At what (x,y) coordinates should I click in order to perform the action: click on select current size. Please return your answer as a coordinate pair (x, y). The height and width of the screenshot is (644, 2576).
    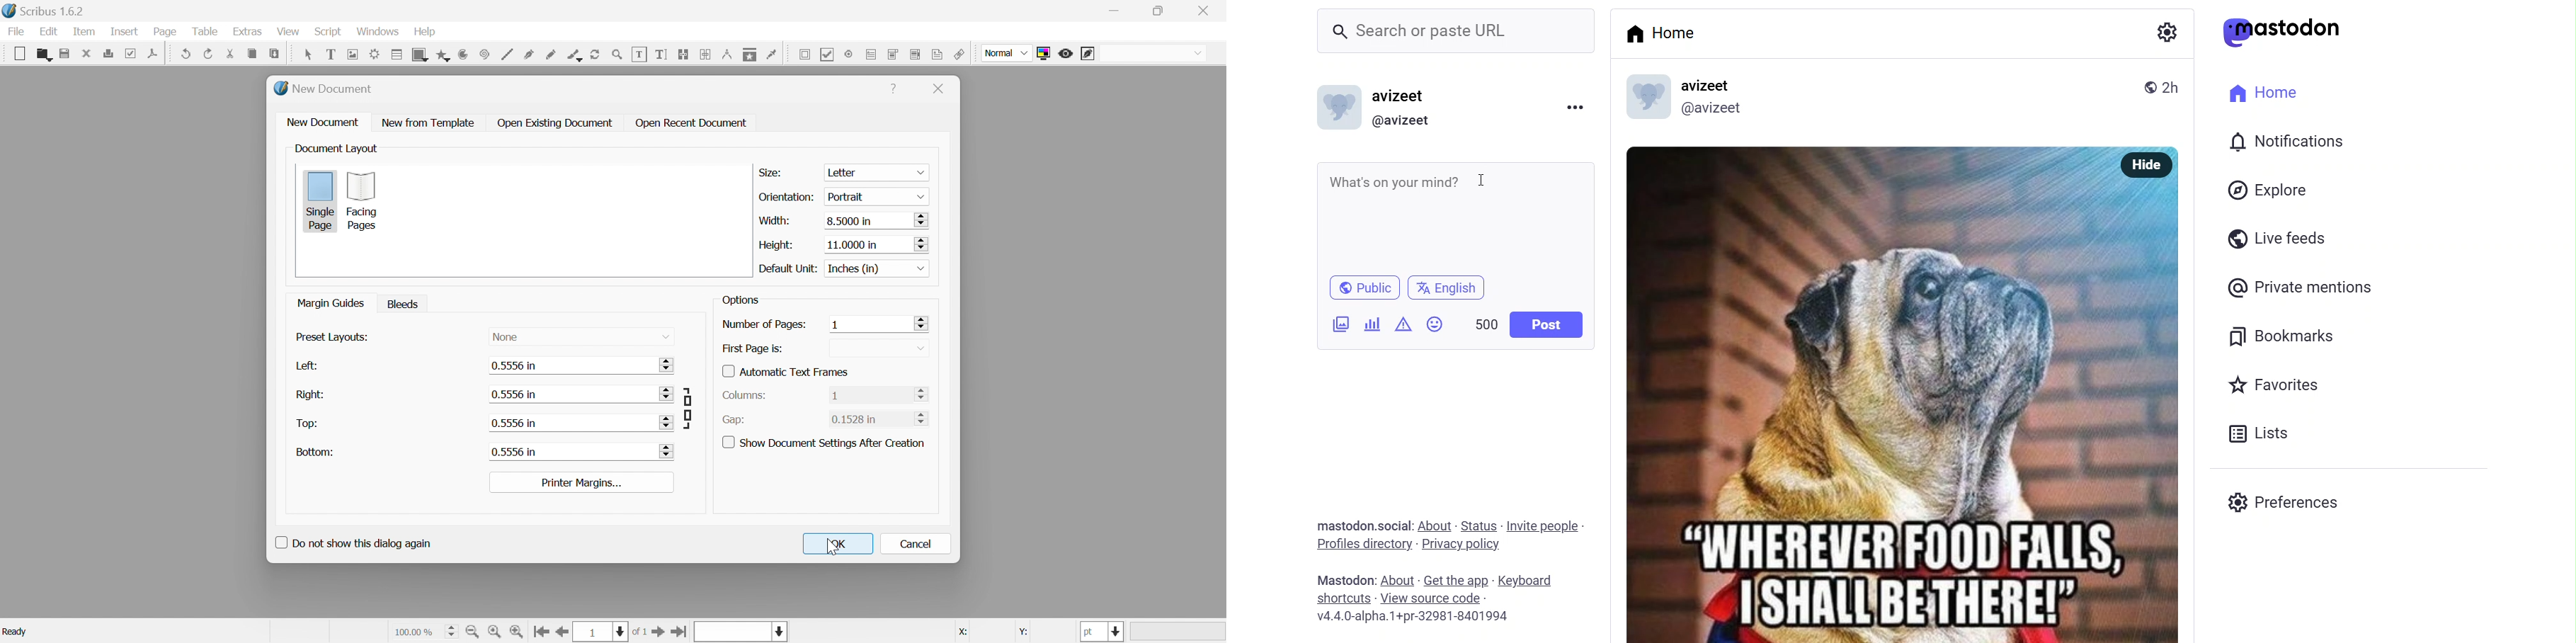
    Looking at the image, I should click on (425, 630).